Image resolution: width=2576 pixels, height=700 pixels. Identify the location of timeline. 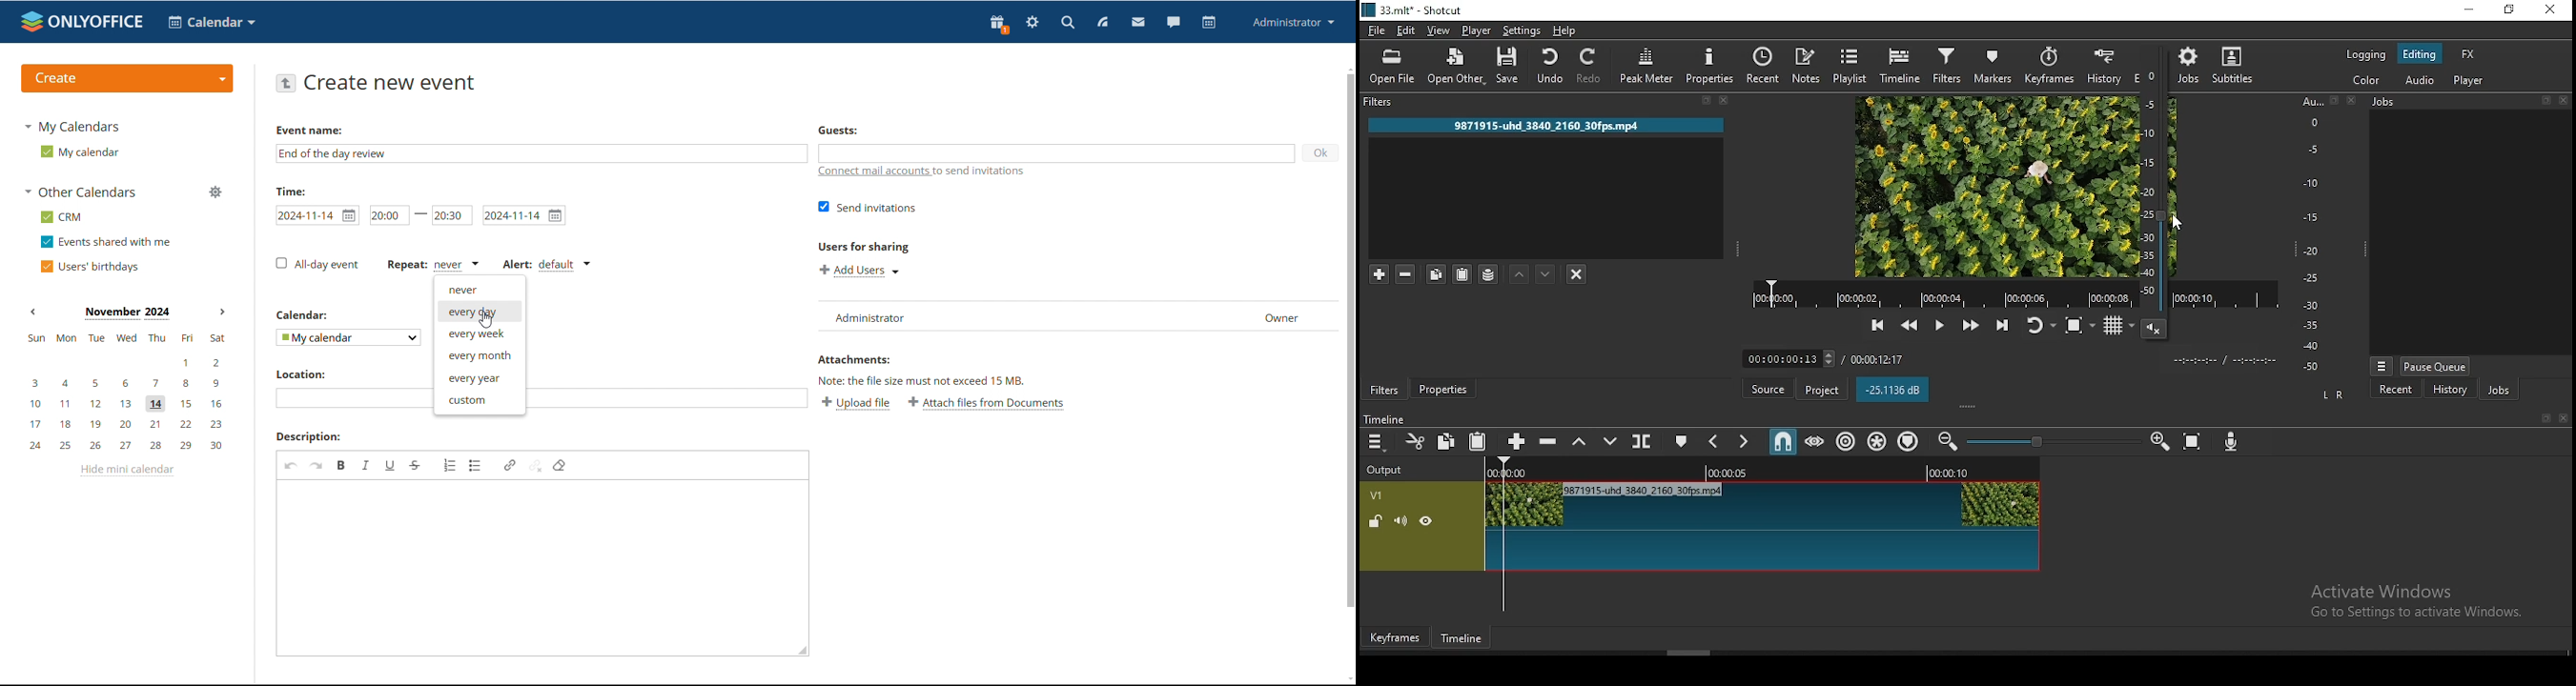
(1462, 636).